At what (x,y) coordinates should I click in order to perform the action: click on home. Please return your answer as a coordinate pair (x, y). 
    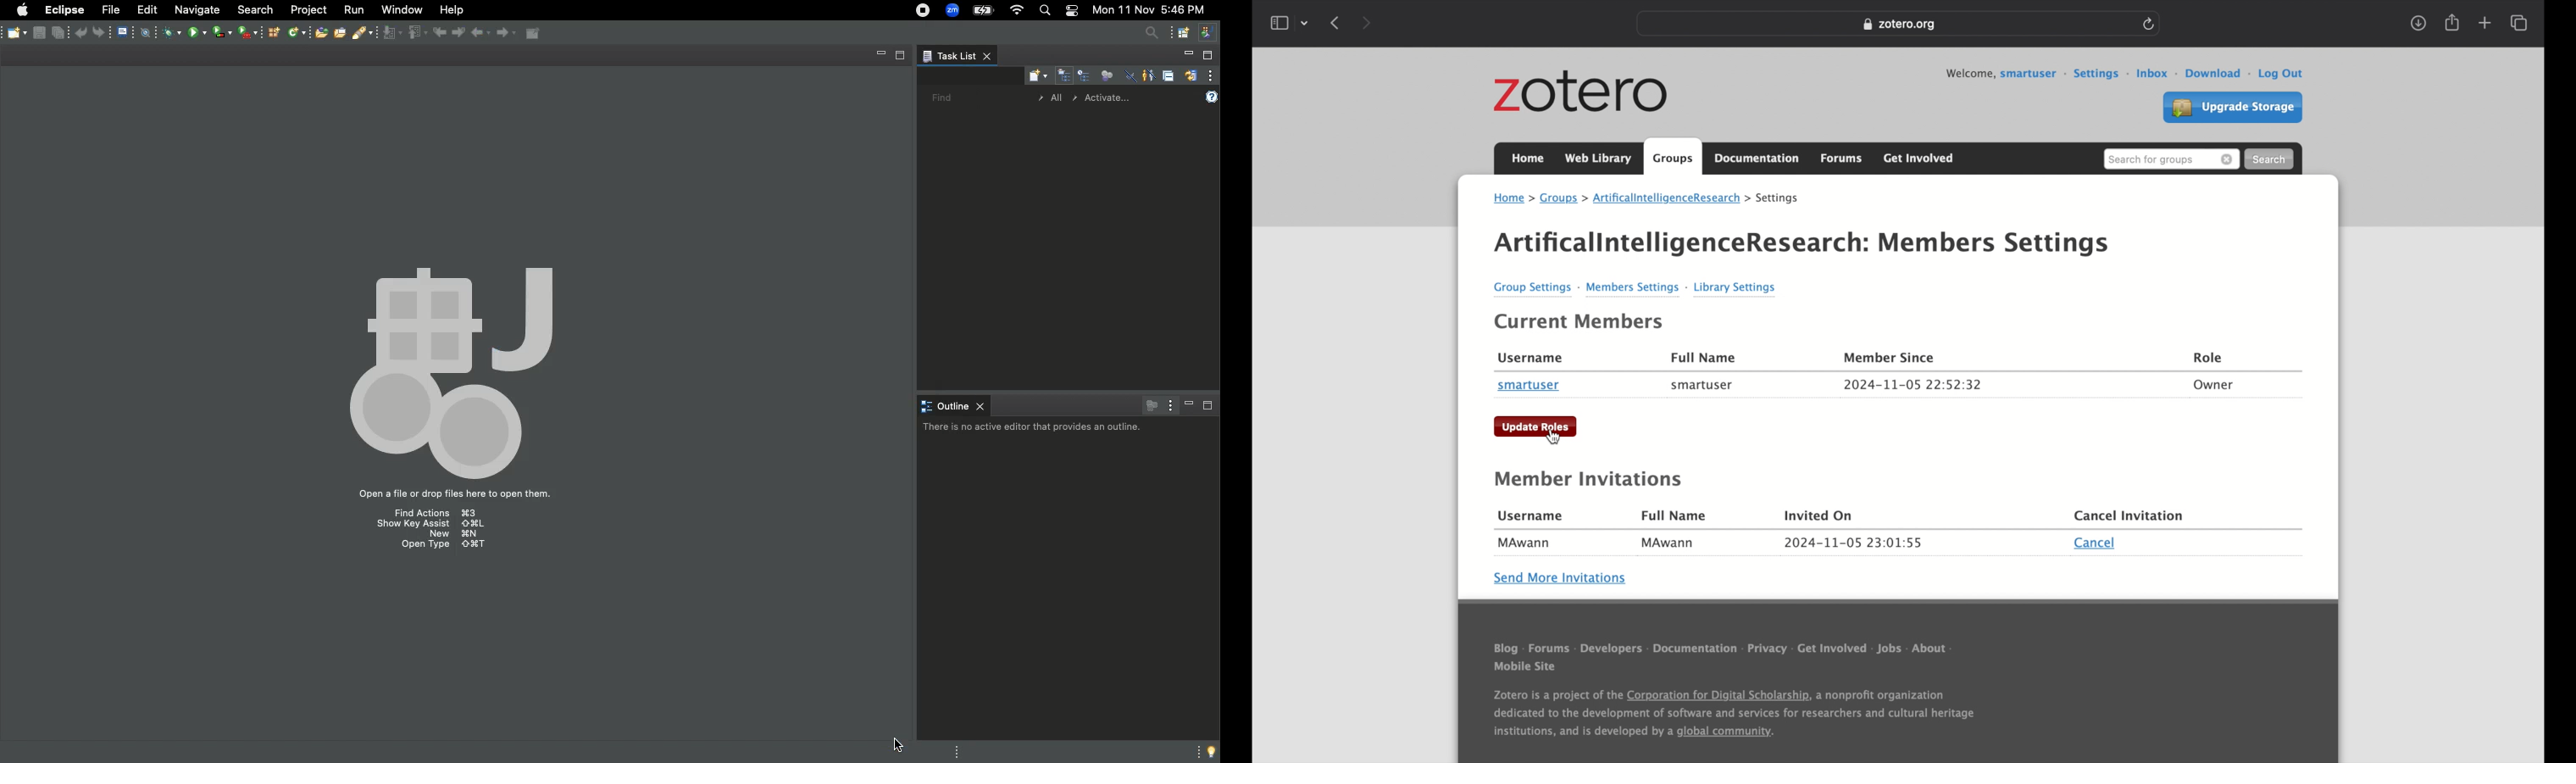
    Looking at the image, I should click on (1514, 198).